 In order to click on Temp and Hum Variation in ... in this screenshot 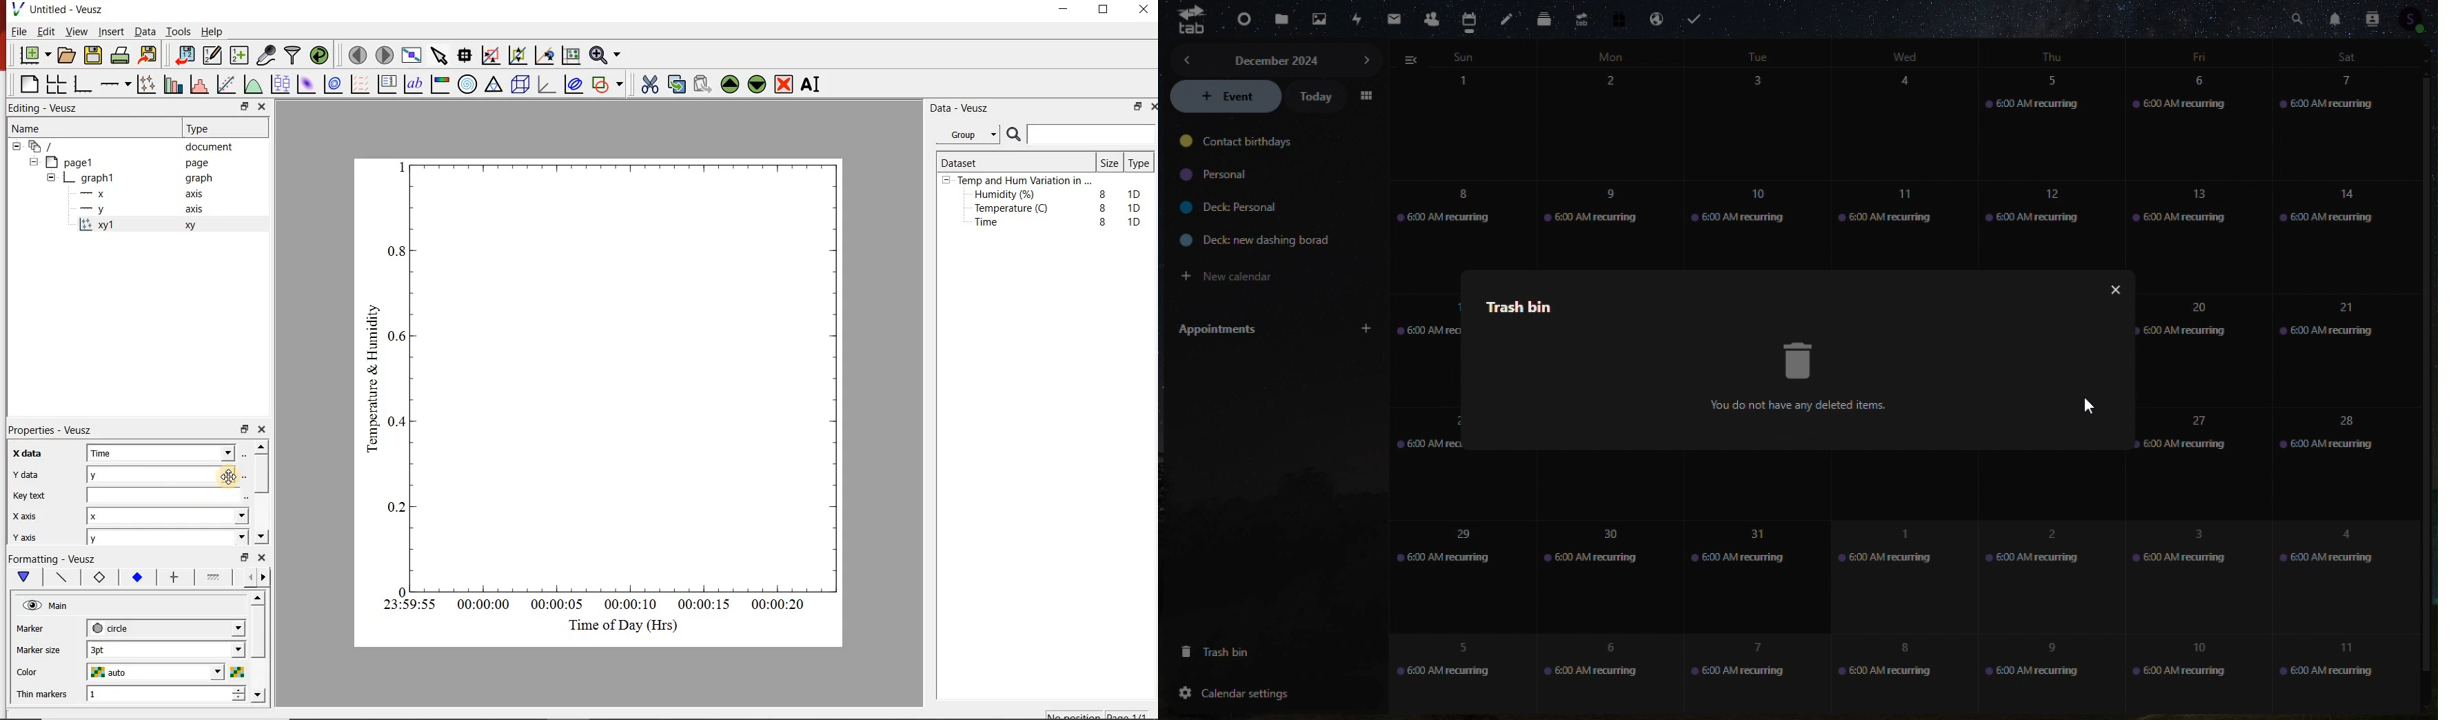, I will do `click(1025, 181)`.